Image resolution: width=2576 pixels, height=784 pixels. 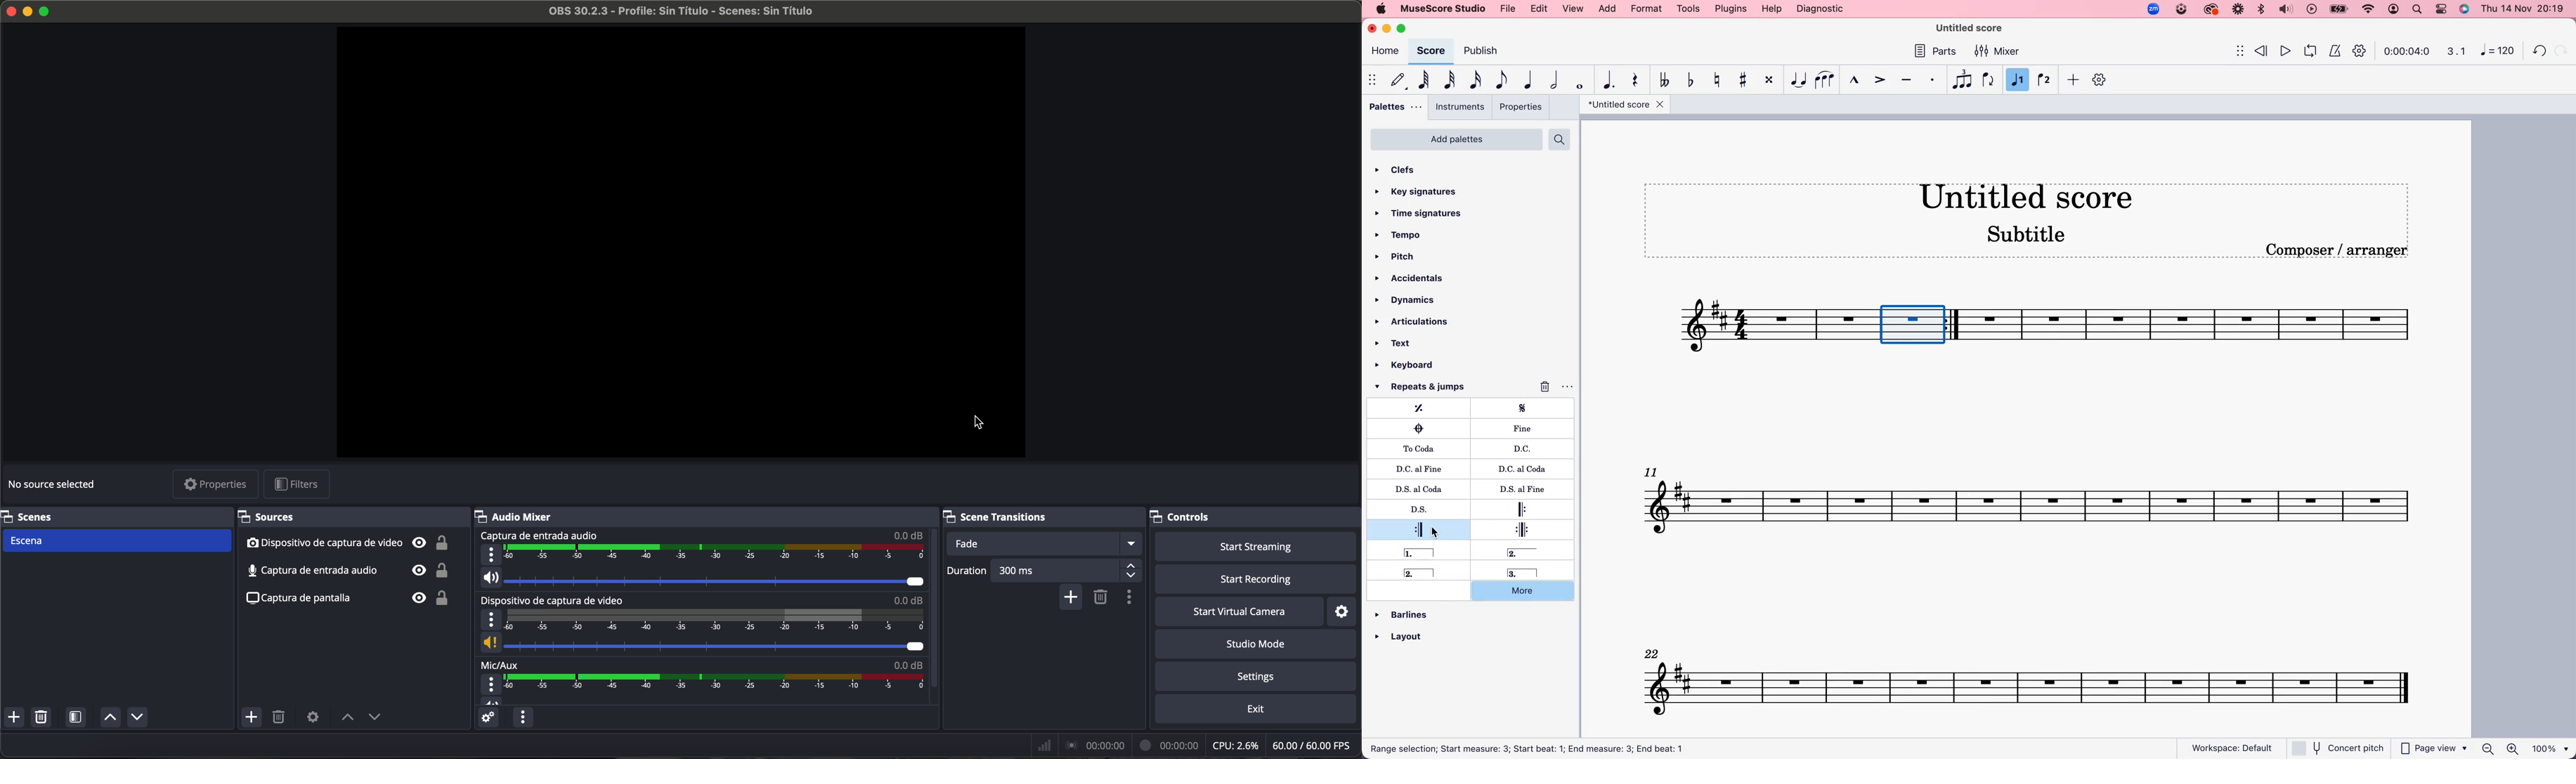 What do you see at coordinates (77, 719) in the screenshot?
I see `open scene filters` at bounding box center [77, 719].